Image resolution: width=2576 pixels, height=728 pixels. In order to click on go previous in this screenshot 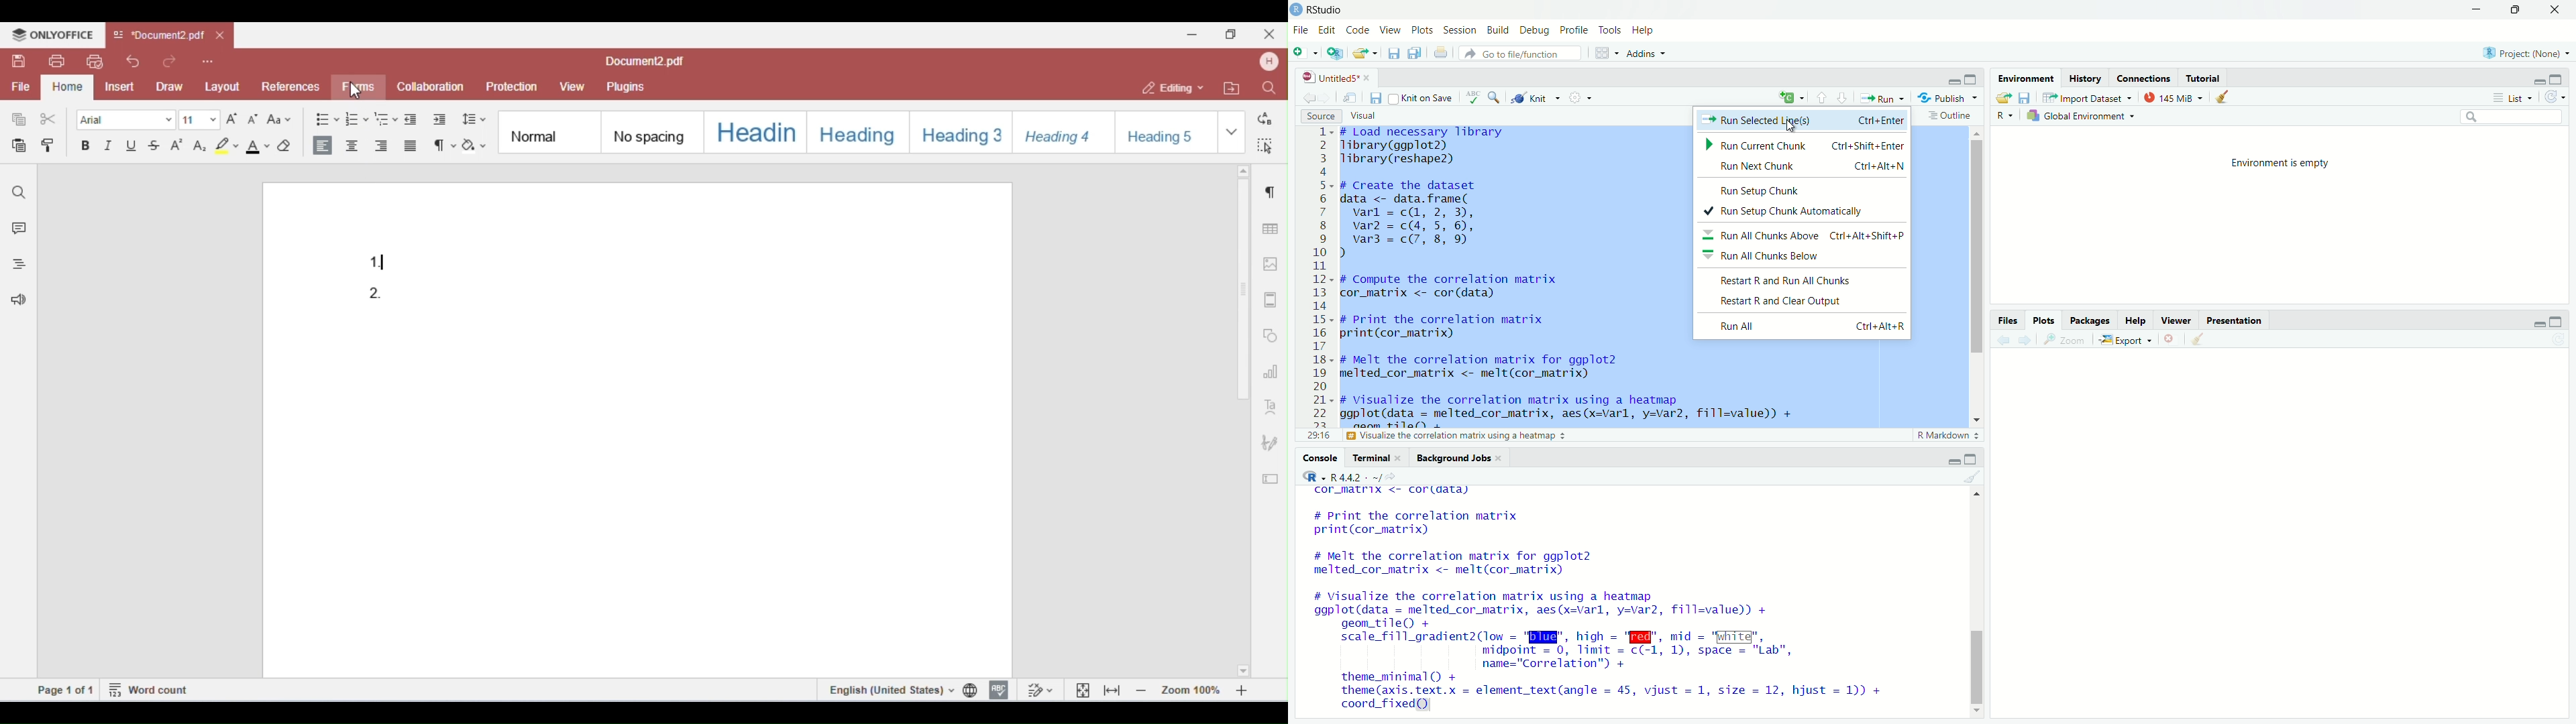, I will do `click(1309, 97)`.